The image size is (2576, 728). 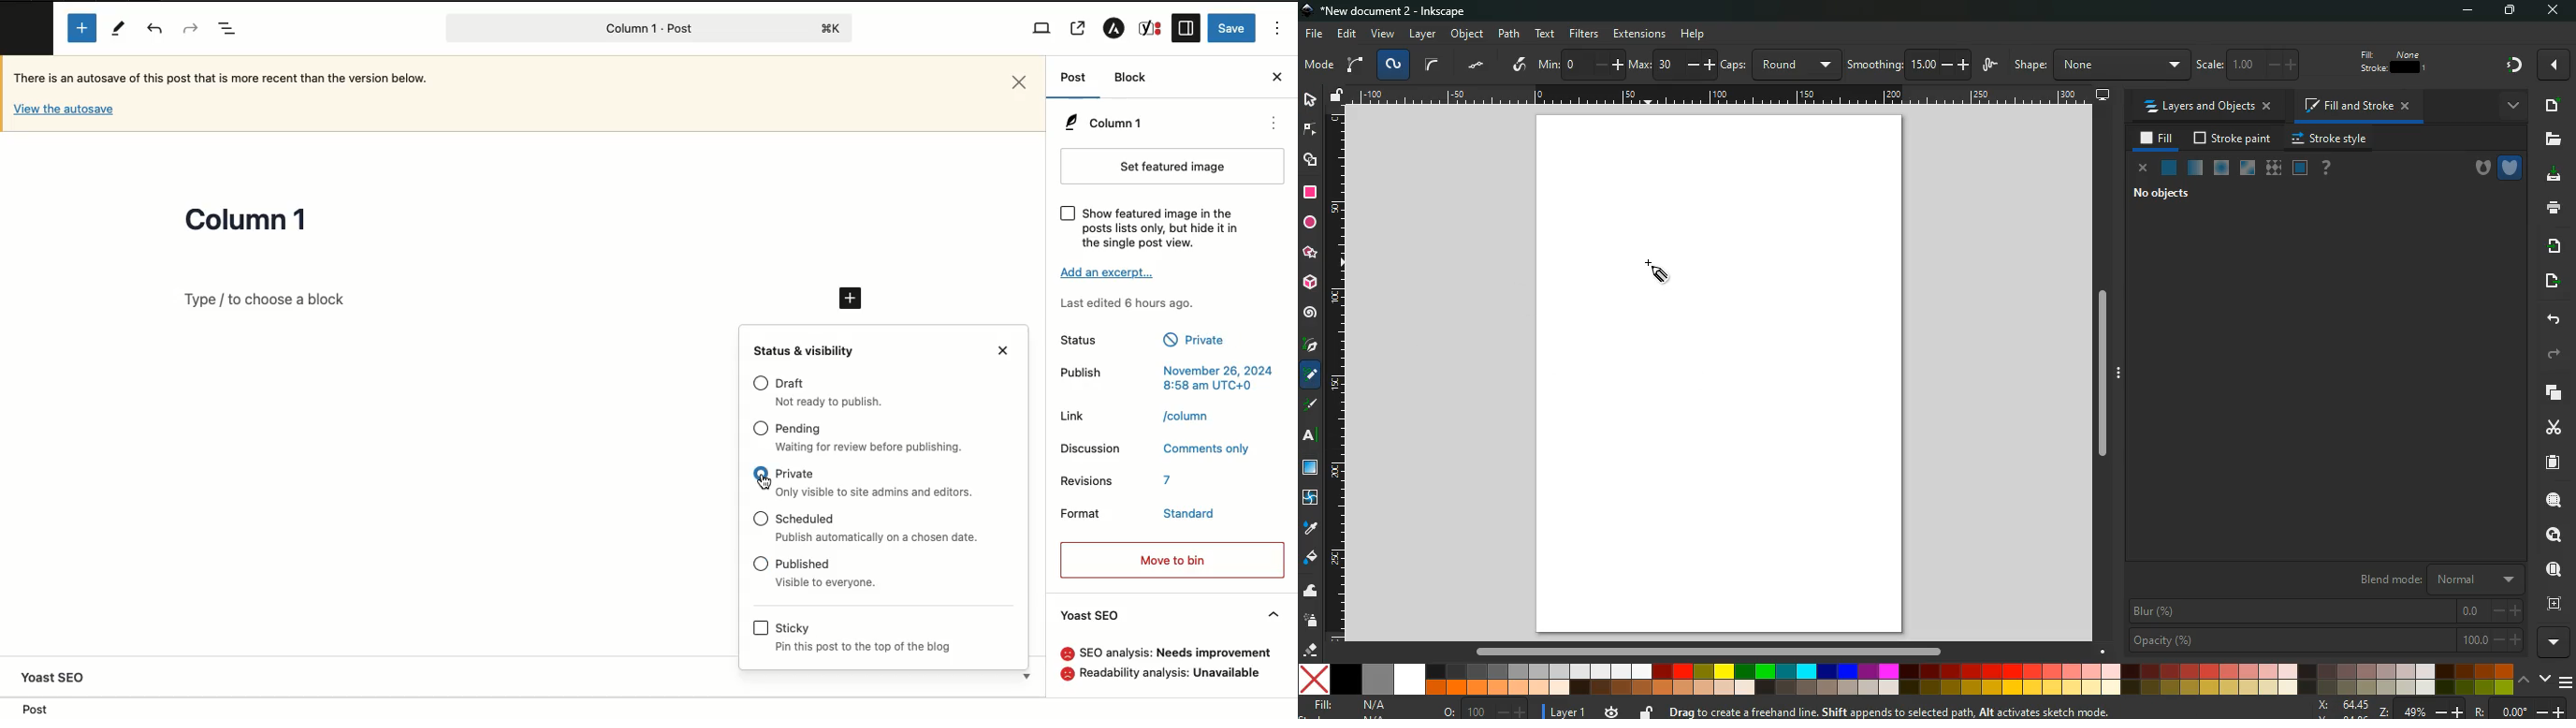 What do you see at coordinates (761, 563) in the screenshot?
I see `Checkbox` at bounding box center [761, 563].